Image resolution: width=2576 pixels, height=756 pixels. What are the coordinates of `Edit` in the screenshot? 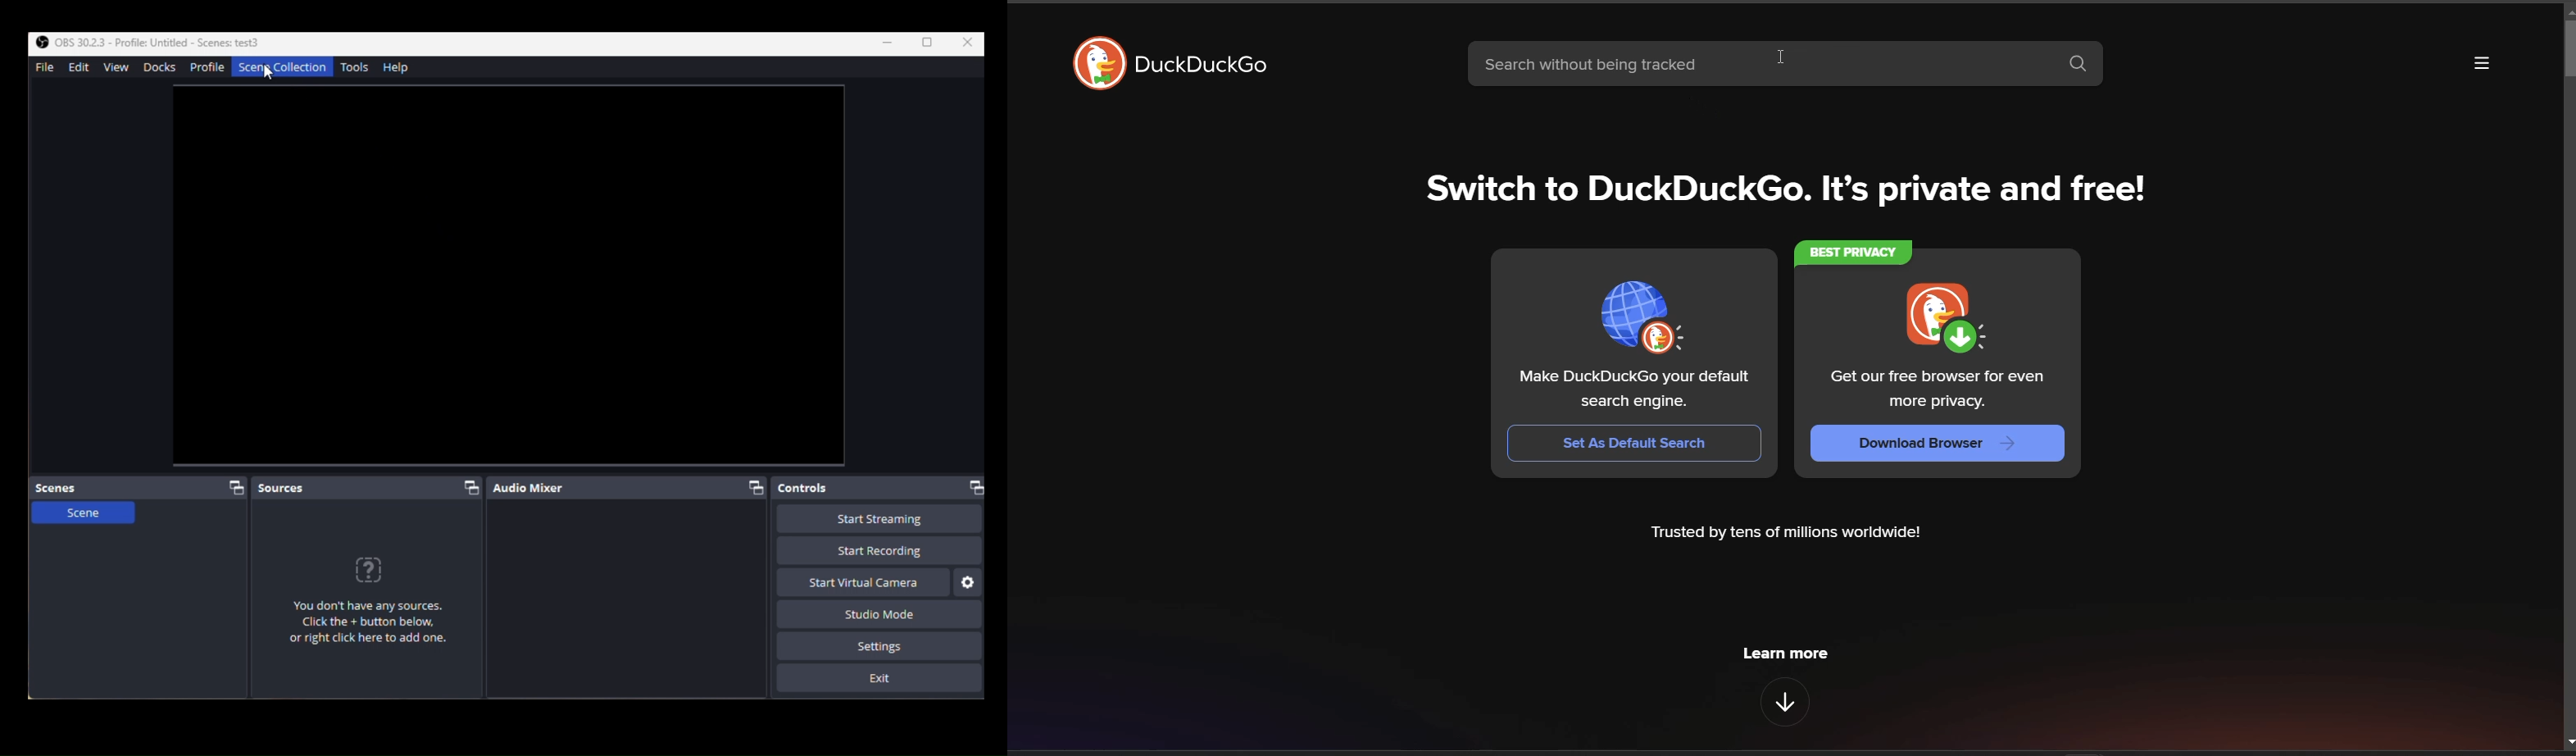 It's located at (76, 68).